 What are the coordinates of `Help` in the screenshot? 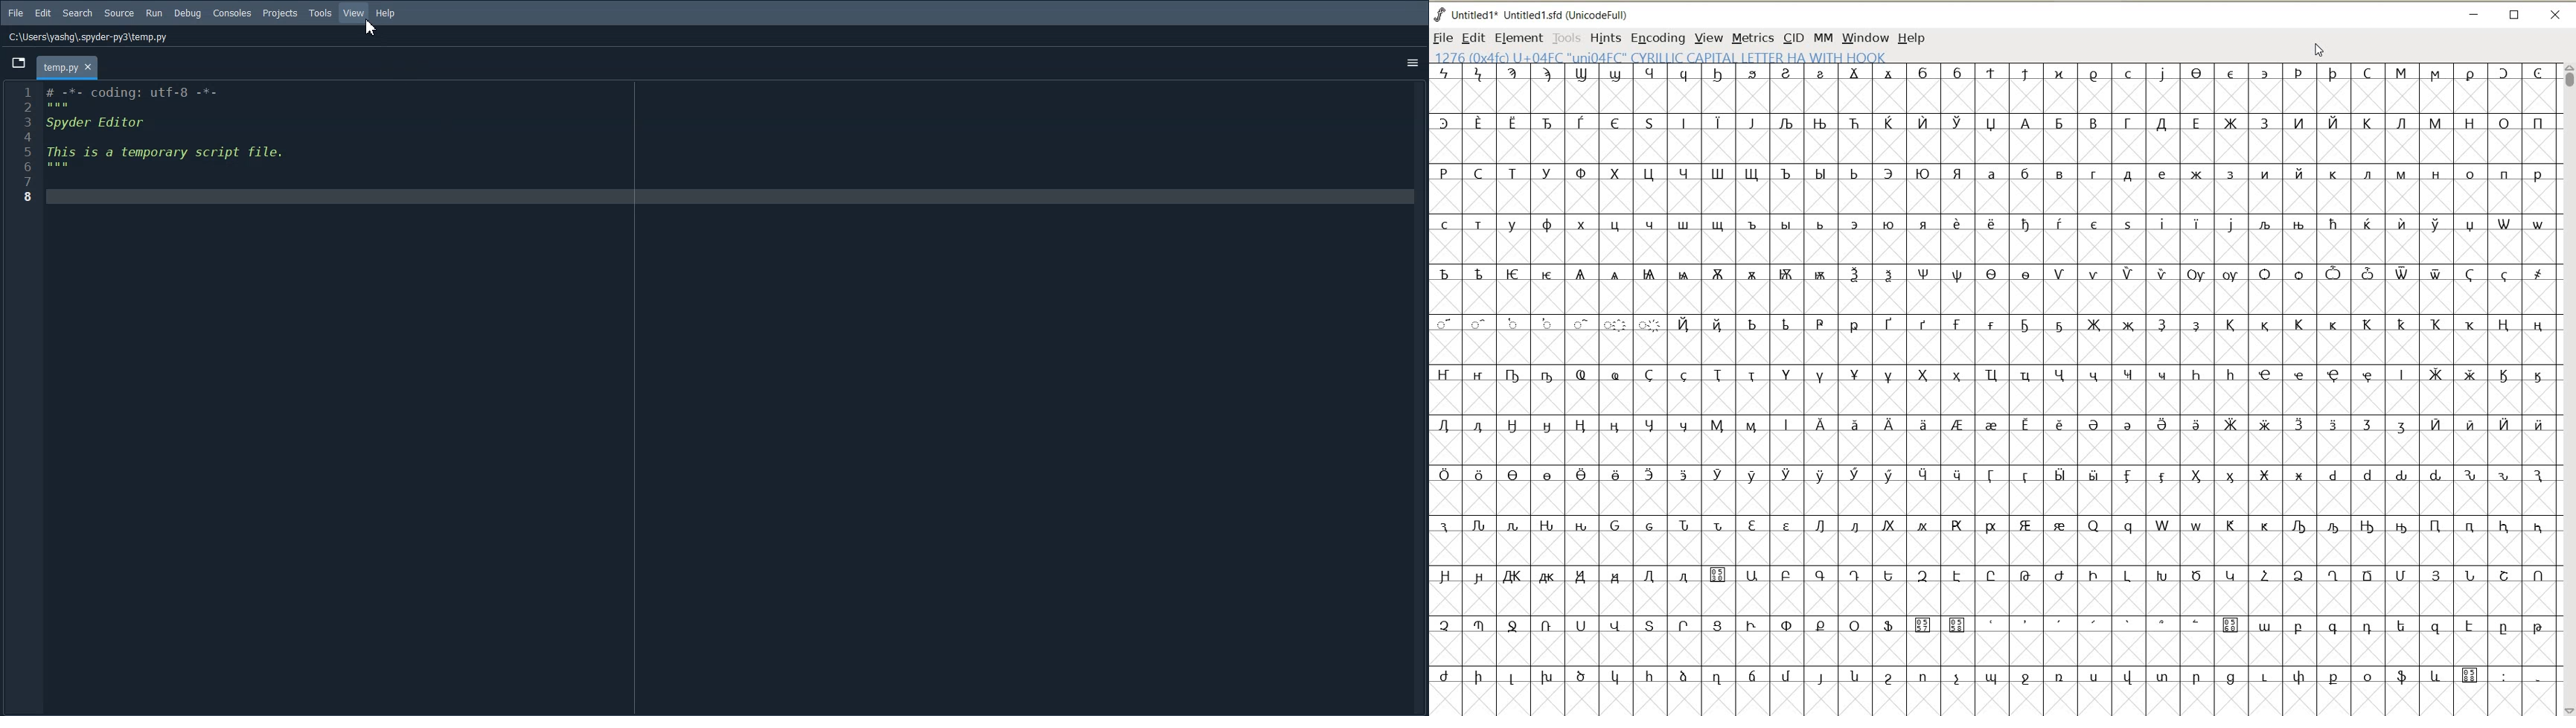 It's located at (387, 14).